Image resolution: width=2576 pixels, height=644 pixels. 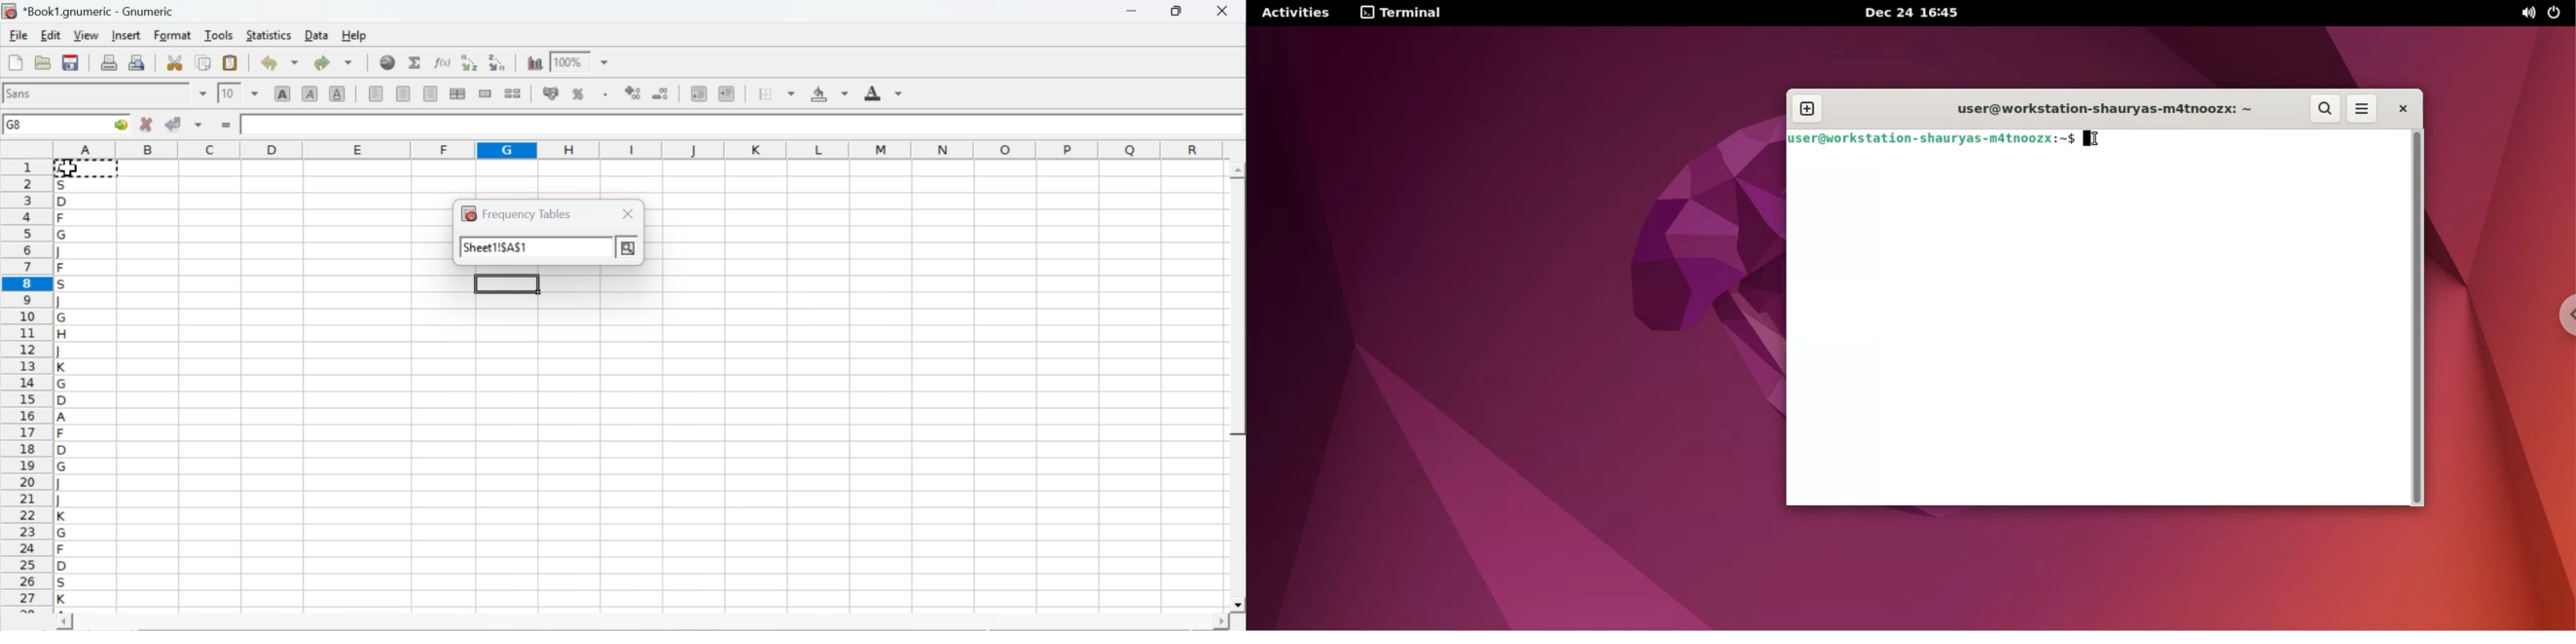 I want to click on restore down, so click(x=1178, y=12).